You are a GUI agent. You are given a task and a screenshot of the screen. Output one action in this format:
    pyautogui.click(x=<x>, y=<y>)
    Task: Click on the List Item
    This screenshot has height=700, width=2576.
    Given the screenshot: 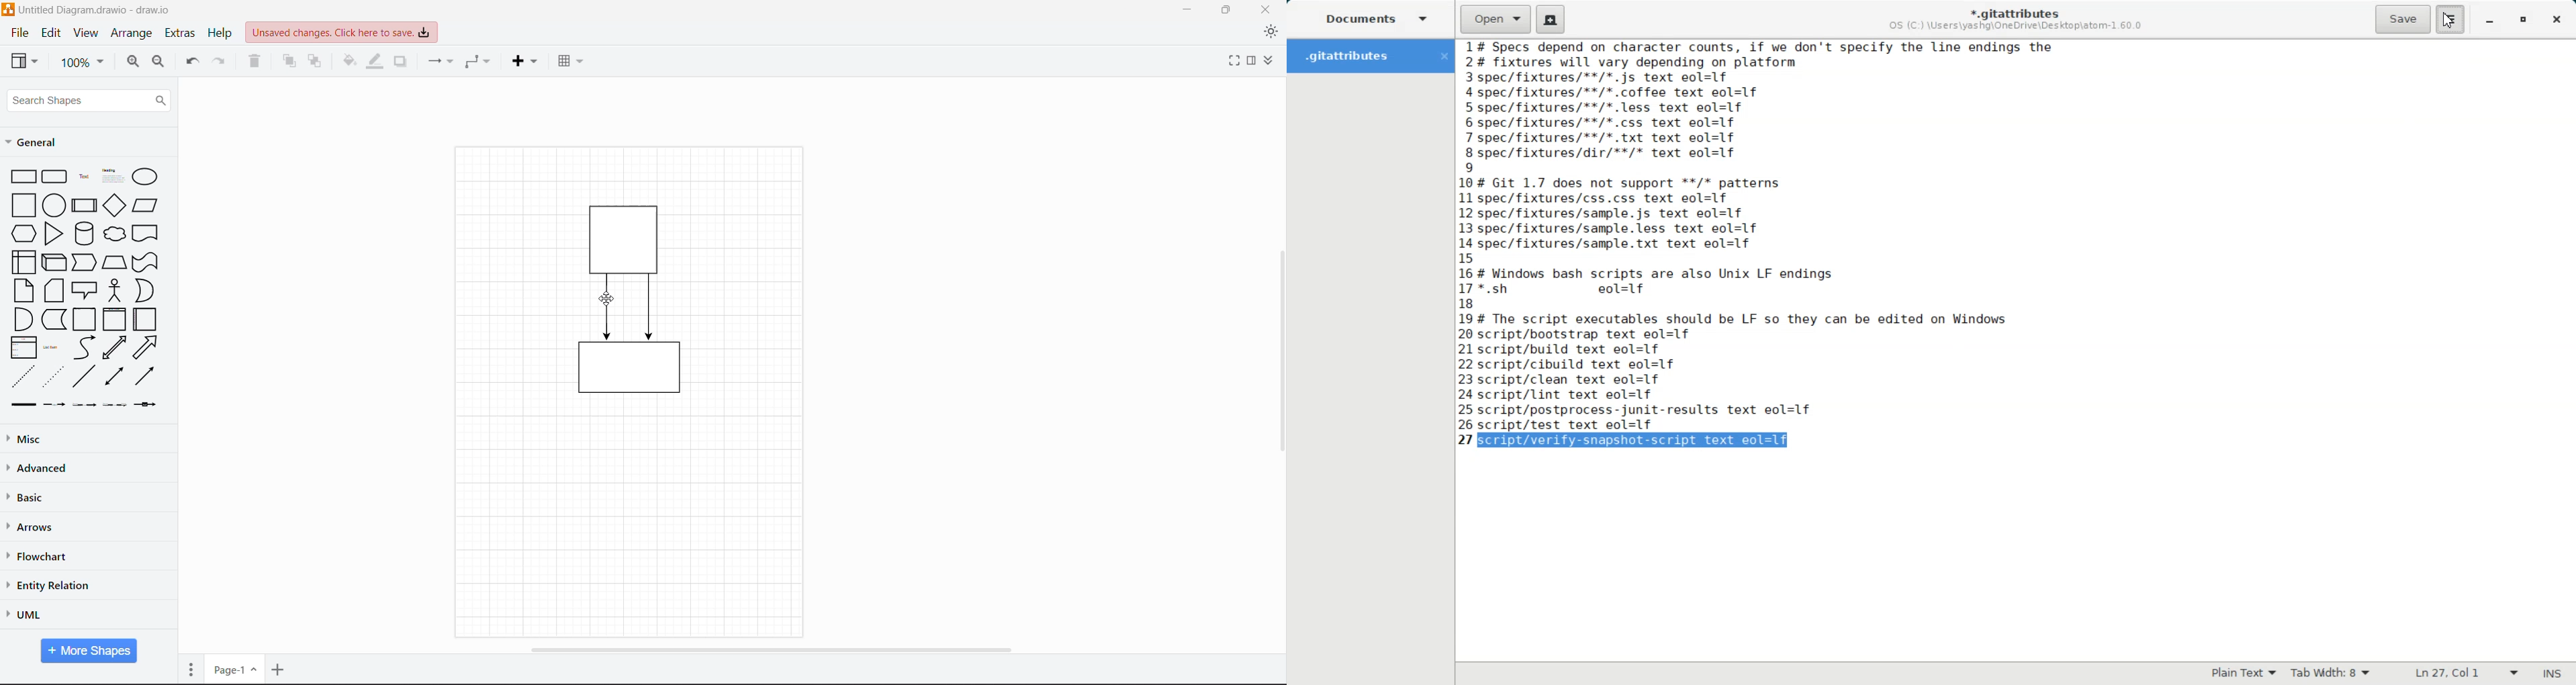 What is the action you would take?
    pyautogui.click(x=52, y=348)
    